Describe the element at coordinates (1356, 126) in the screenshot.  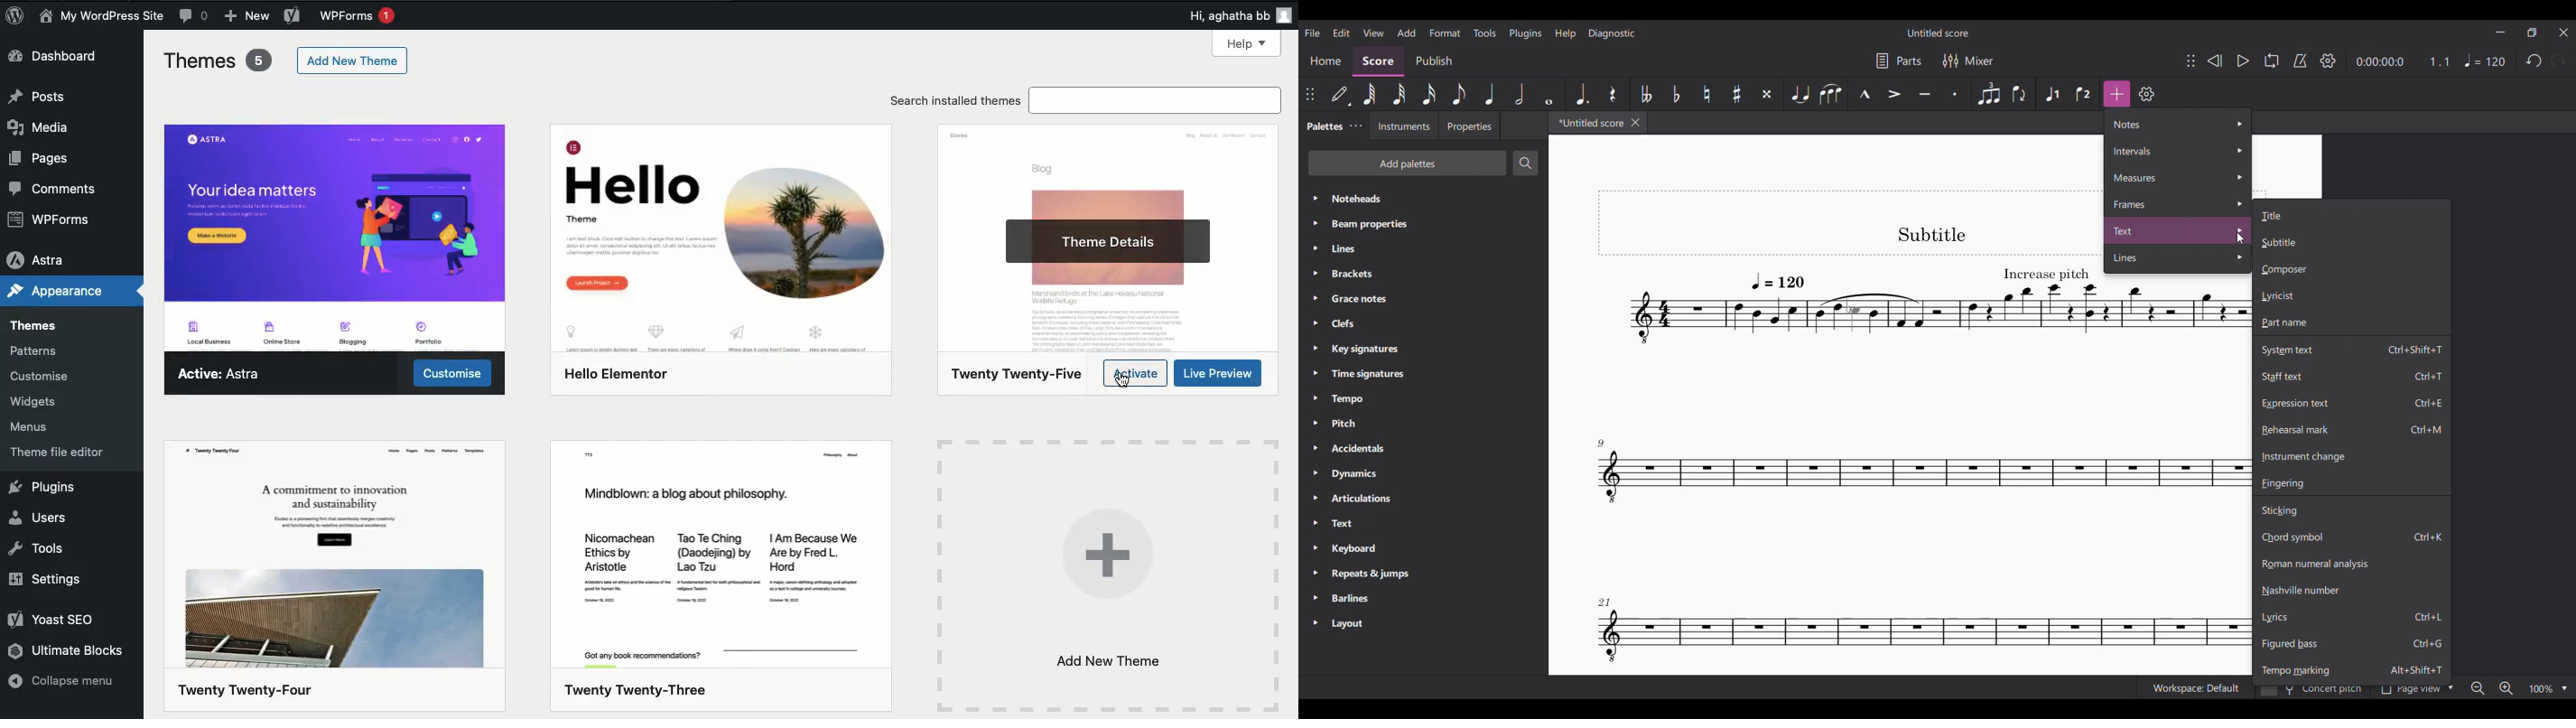
I see `Palettes settings` at that location.